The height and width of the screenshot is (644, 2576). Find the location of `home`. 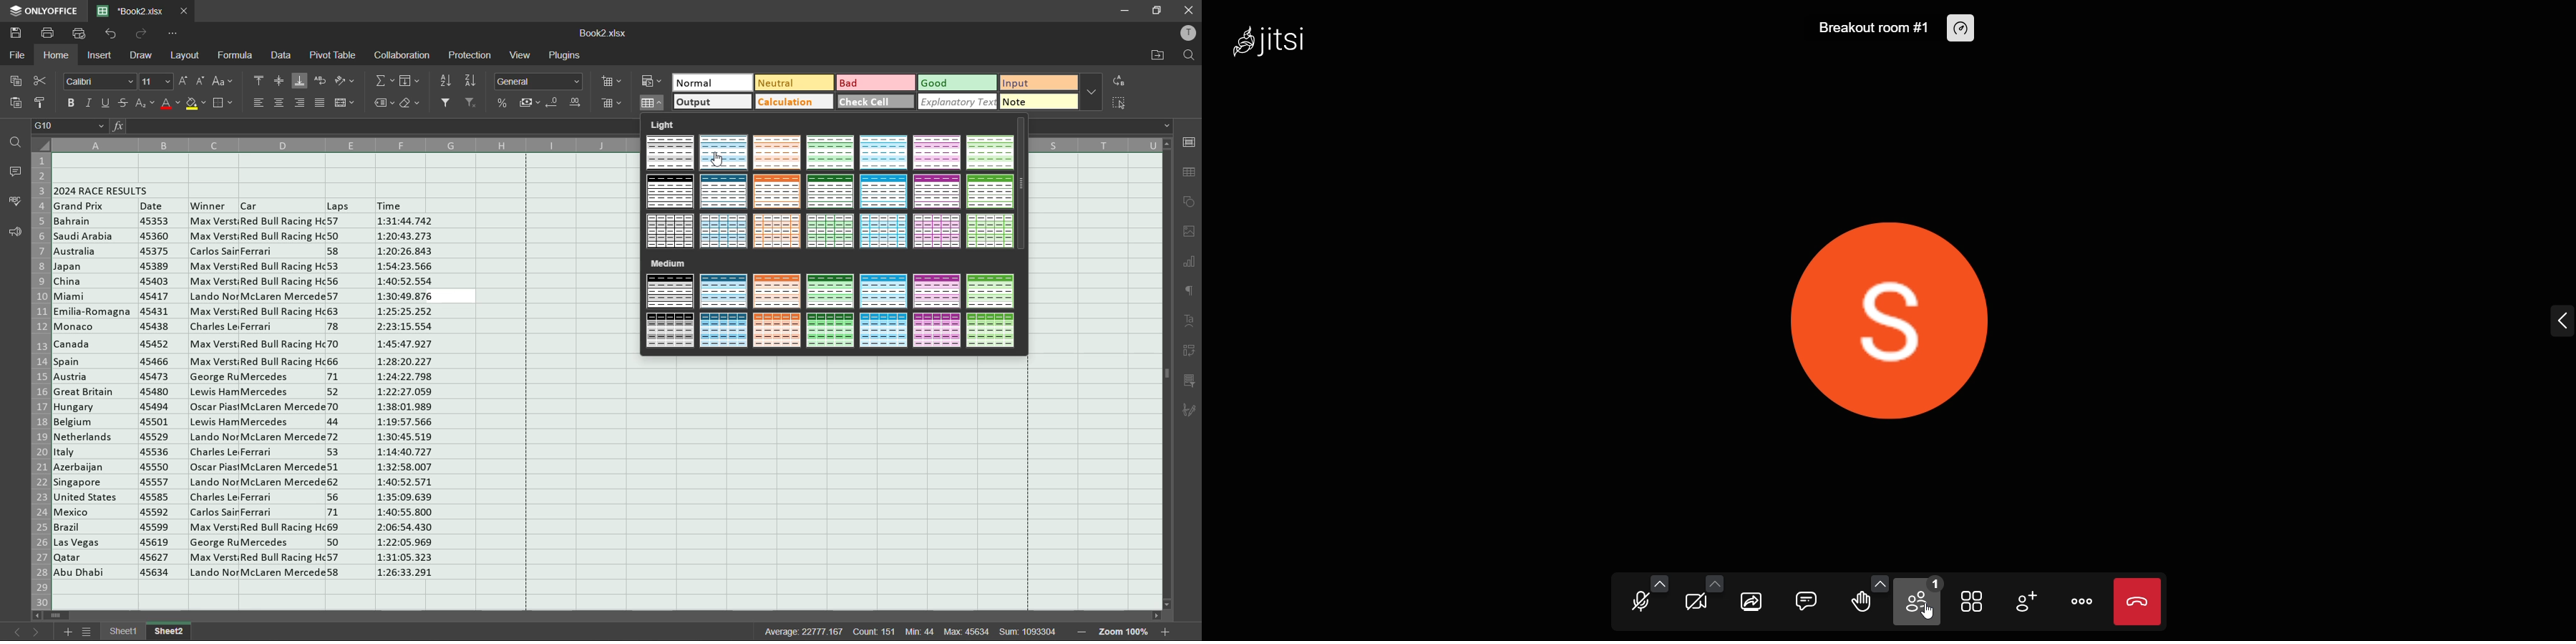

home is located at coordinates (56, 56).